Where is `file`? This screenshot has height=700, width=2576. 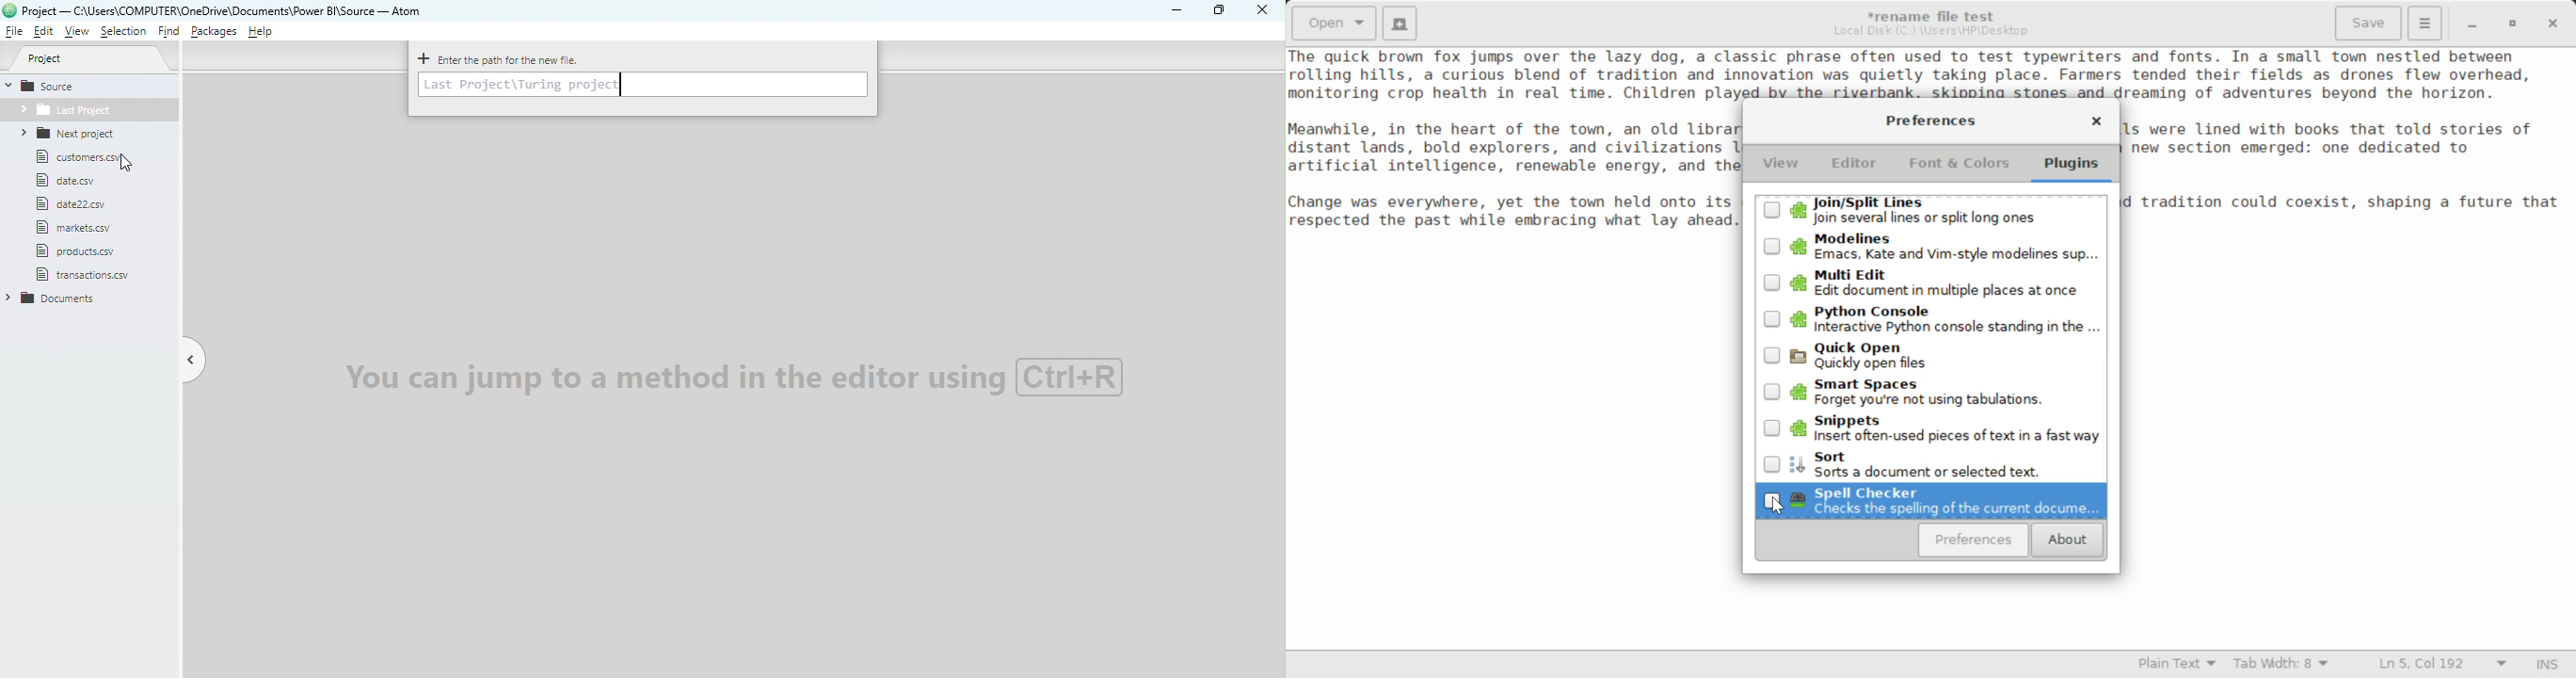
file is located at coordinates (73, 204).